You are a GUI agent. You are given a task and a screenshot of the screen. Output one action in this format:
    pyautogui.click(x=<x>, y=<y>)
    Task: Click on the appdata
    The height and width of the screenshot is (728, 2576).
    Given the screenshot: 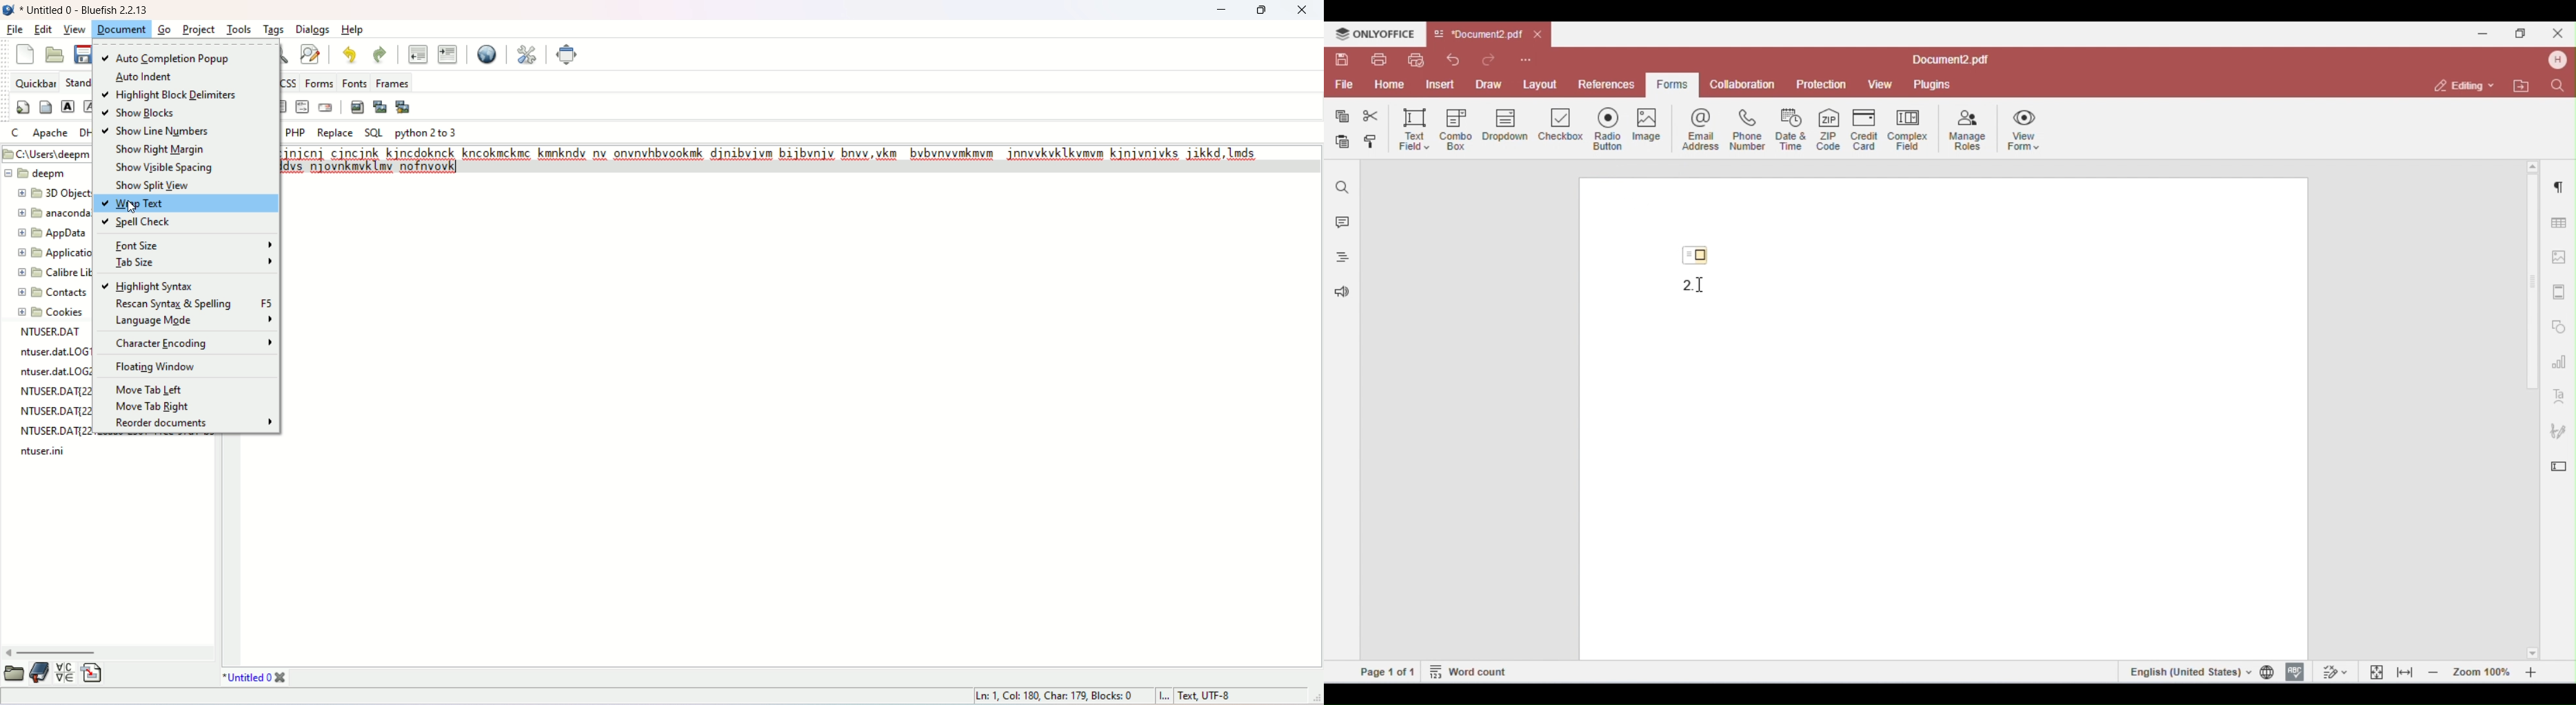 What is the action you would take?
    pyautogui.click(x=45, y=234)
    